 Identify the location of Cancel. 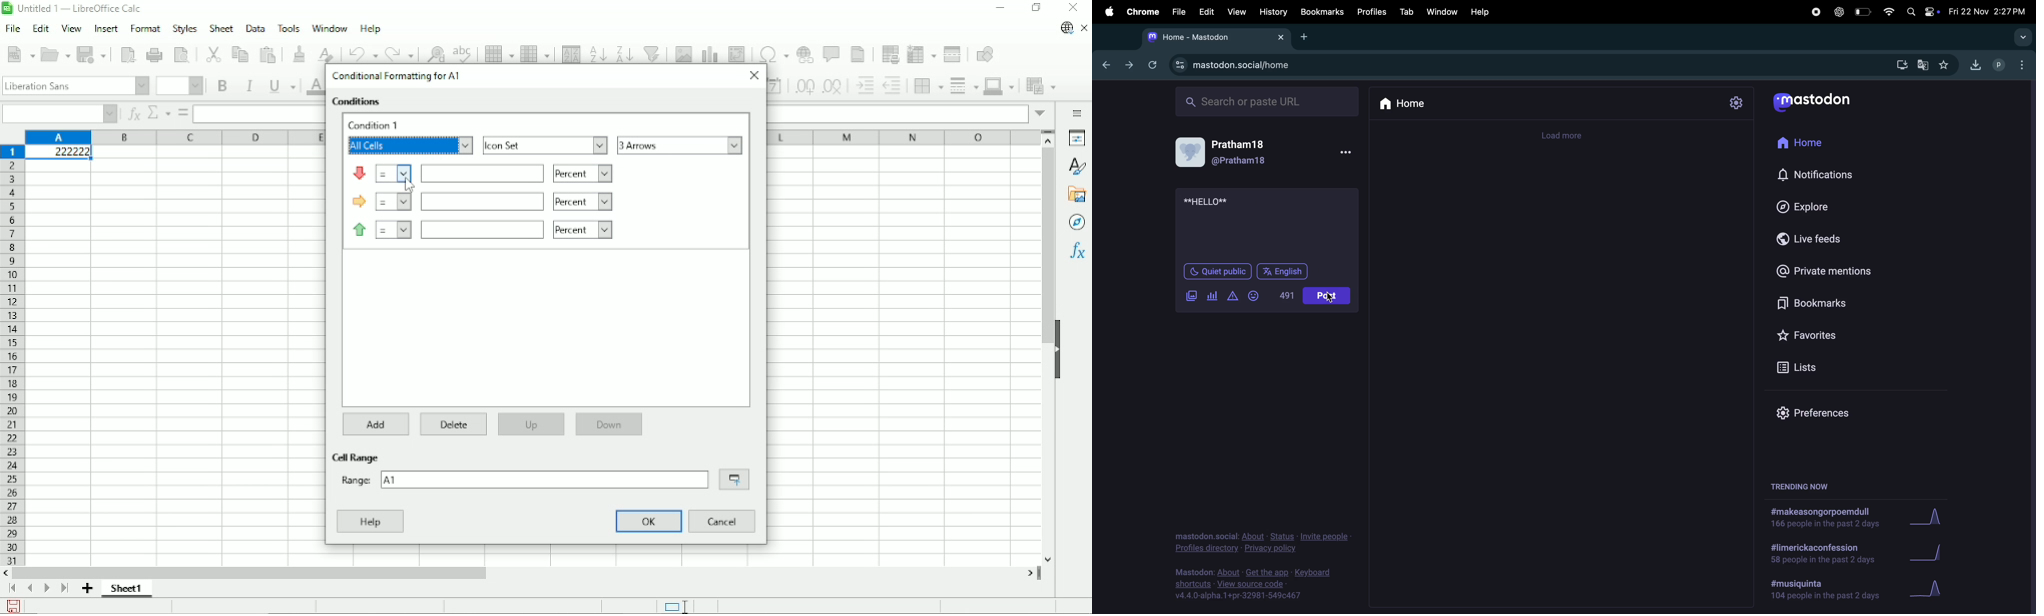
(723, 522).